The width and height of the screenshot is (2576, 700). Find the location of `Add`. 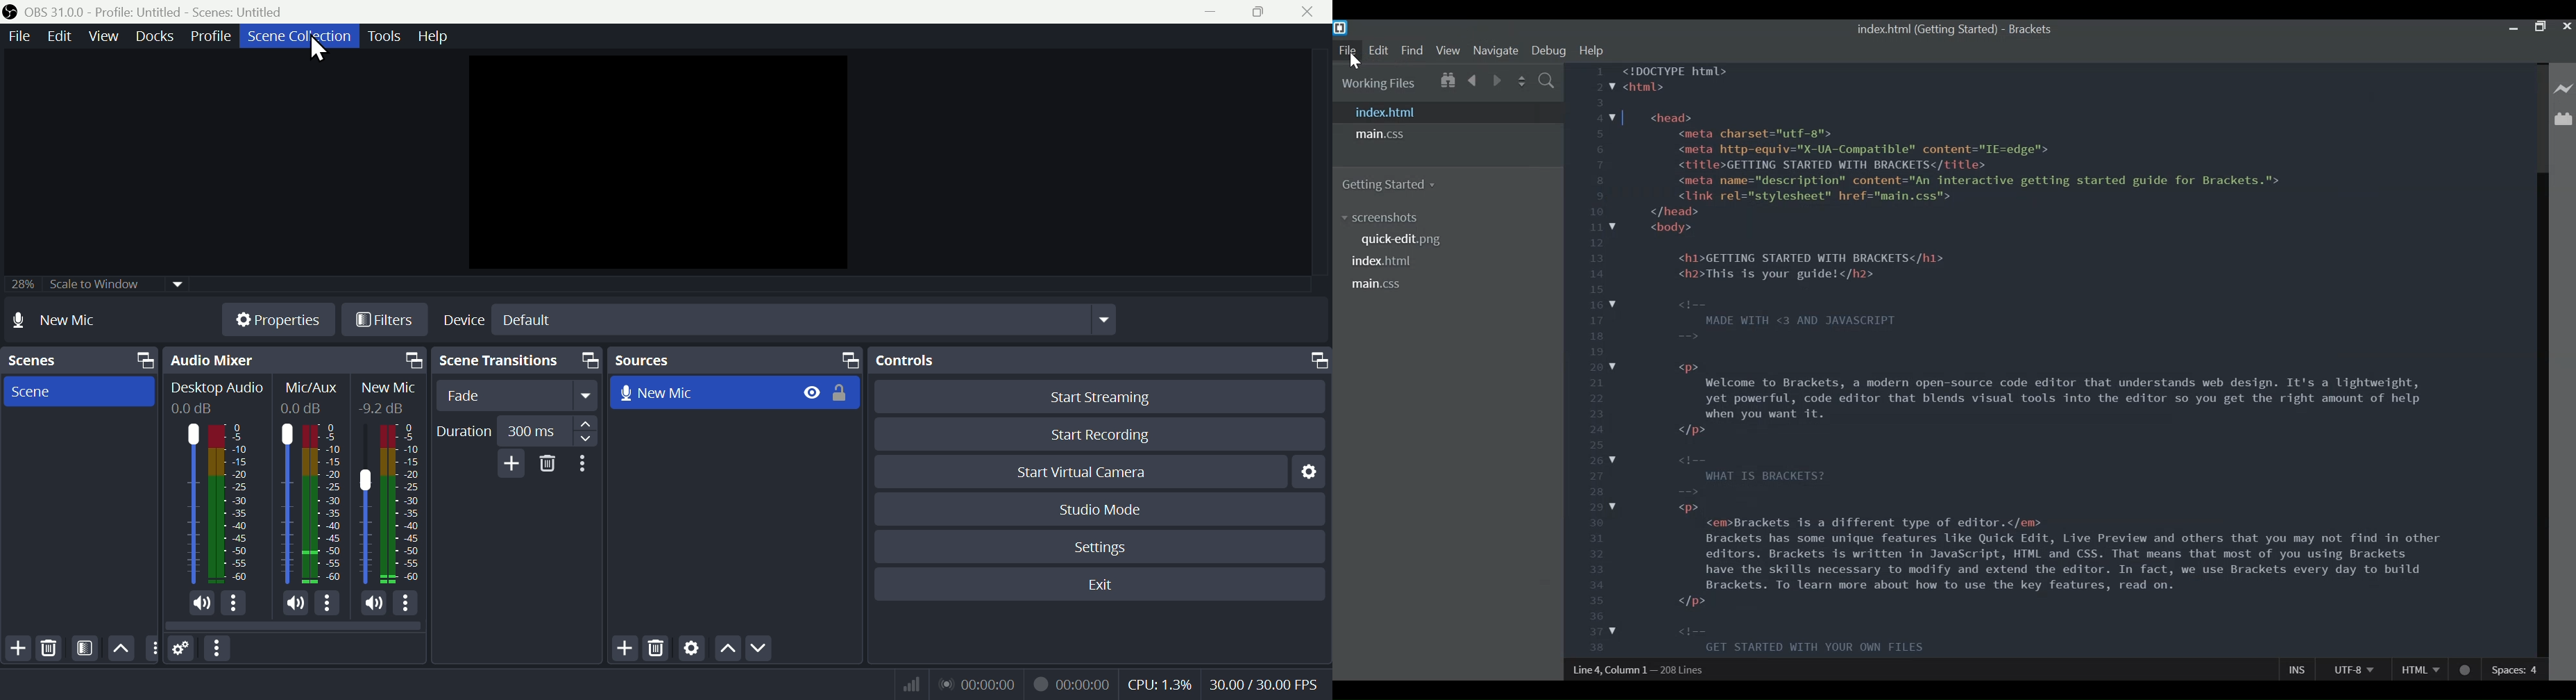

Add is located at coordinates (15, 647).